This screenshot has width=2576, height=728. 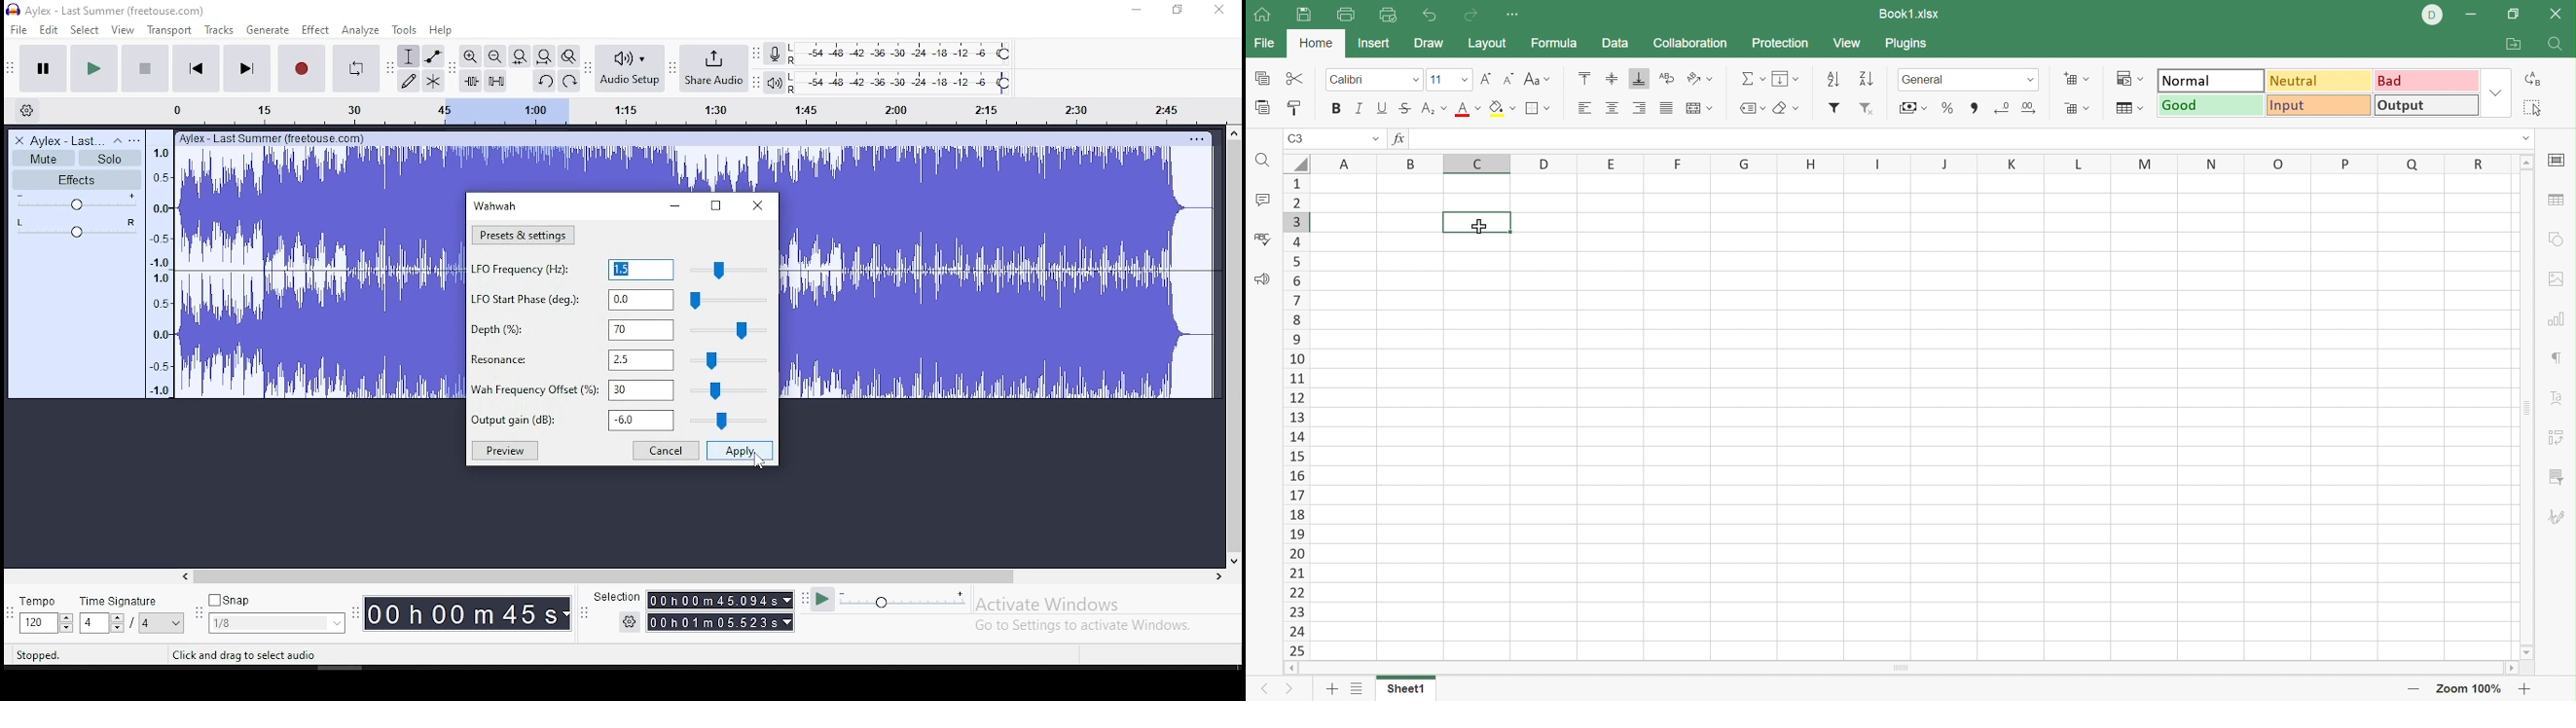 What do you see at coordinates (2512, 668) in the screenshot?
I see `Scroll right` at bounding box center [2512, 668].